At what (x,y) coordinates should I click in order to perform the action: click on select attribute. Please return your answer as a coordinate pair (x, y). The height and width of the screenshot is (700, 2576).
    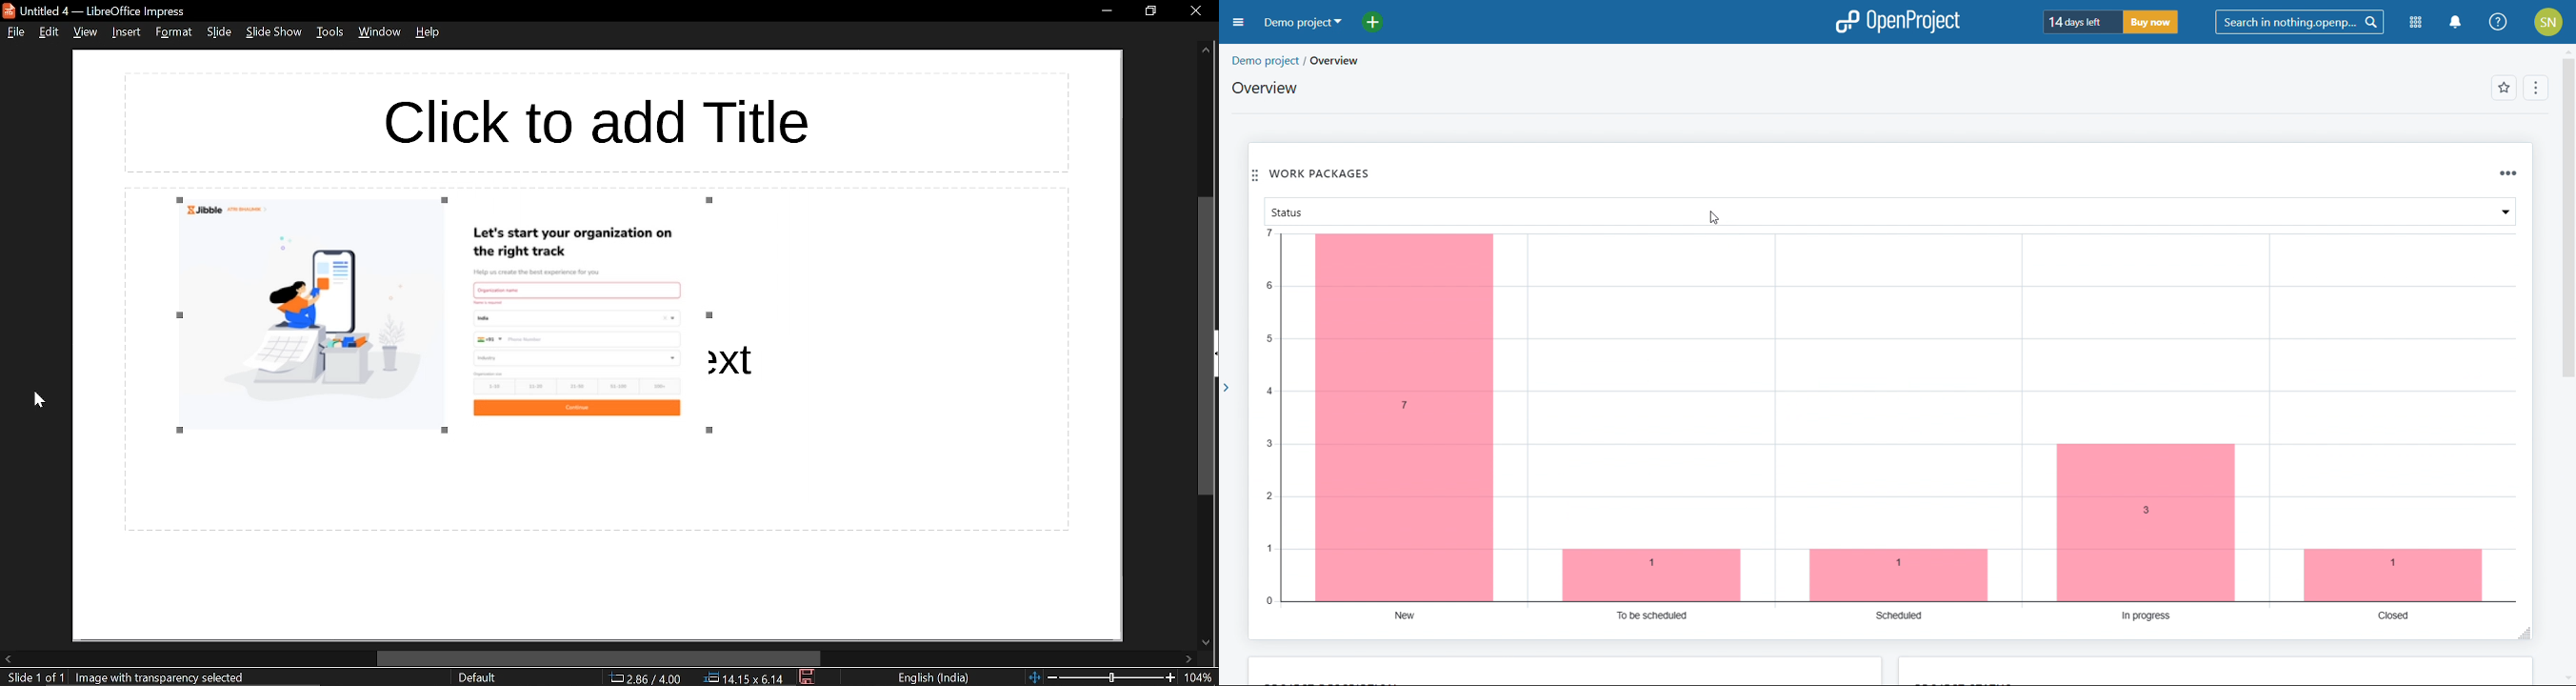
    Looking at the image, I should click on (1890, 211).